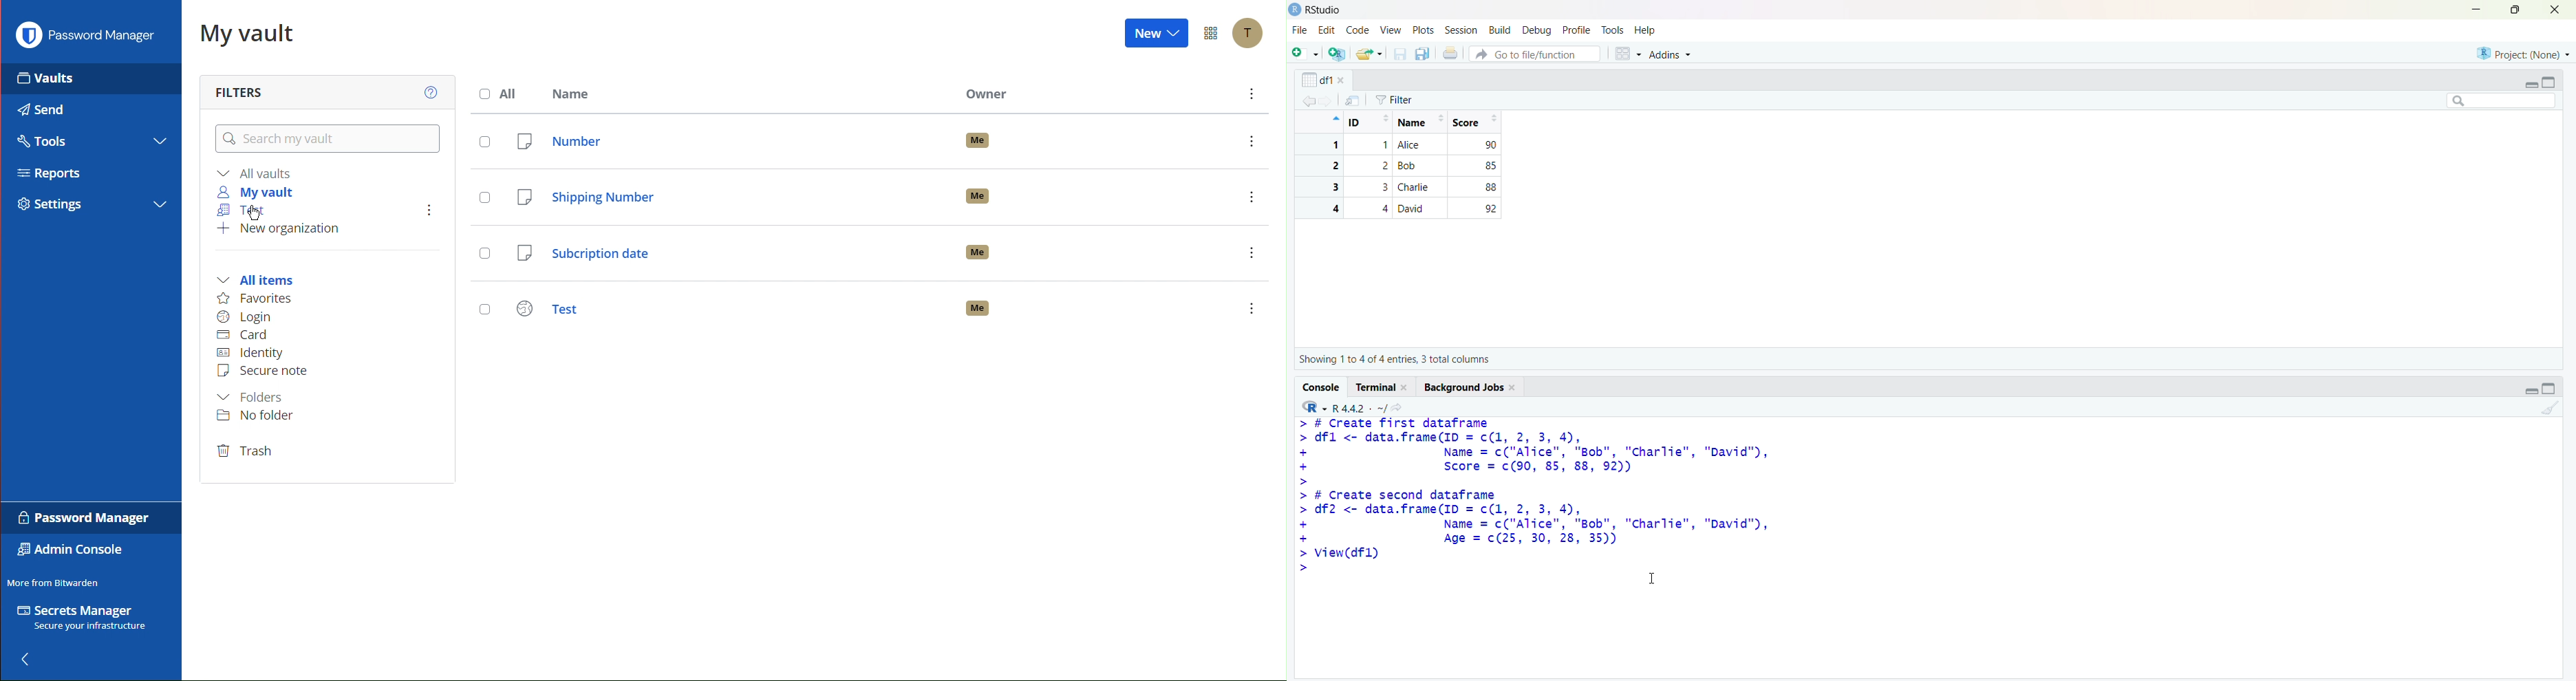  What do you see at coordinates (1314, 407) in the screenshot?
I see `R` at bounding box center [1314, 407].